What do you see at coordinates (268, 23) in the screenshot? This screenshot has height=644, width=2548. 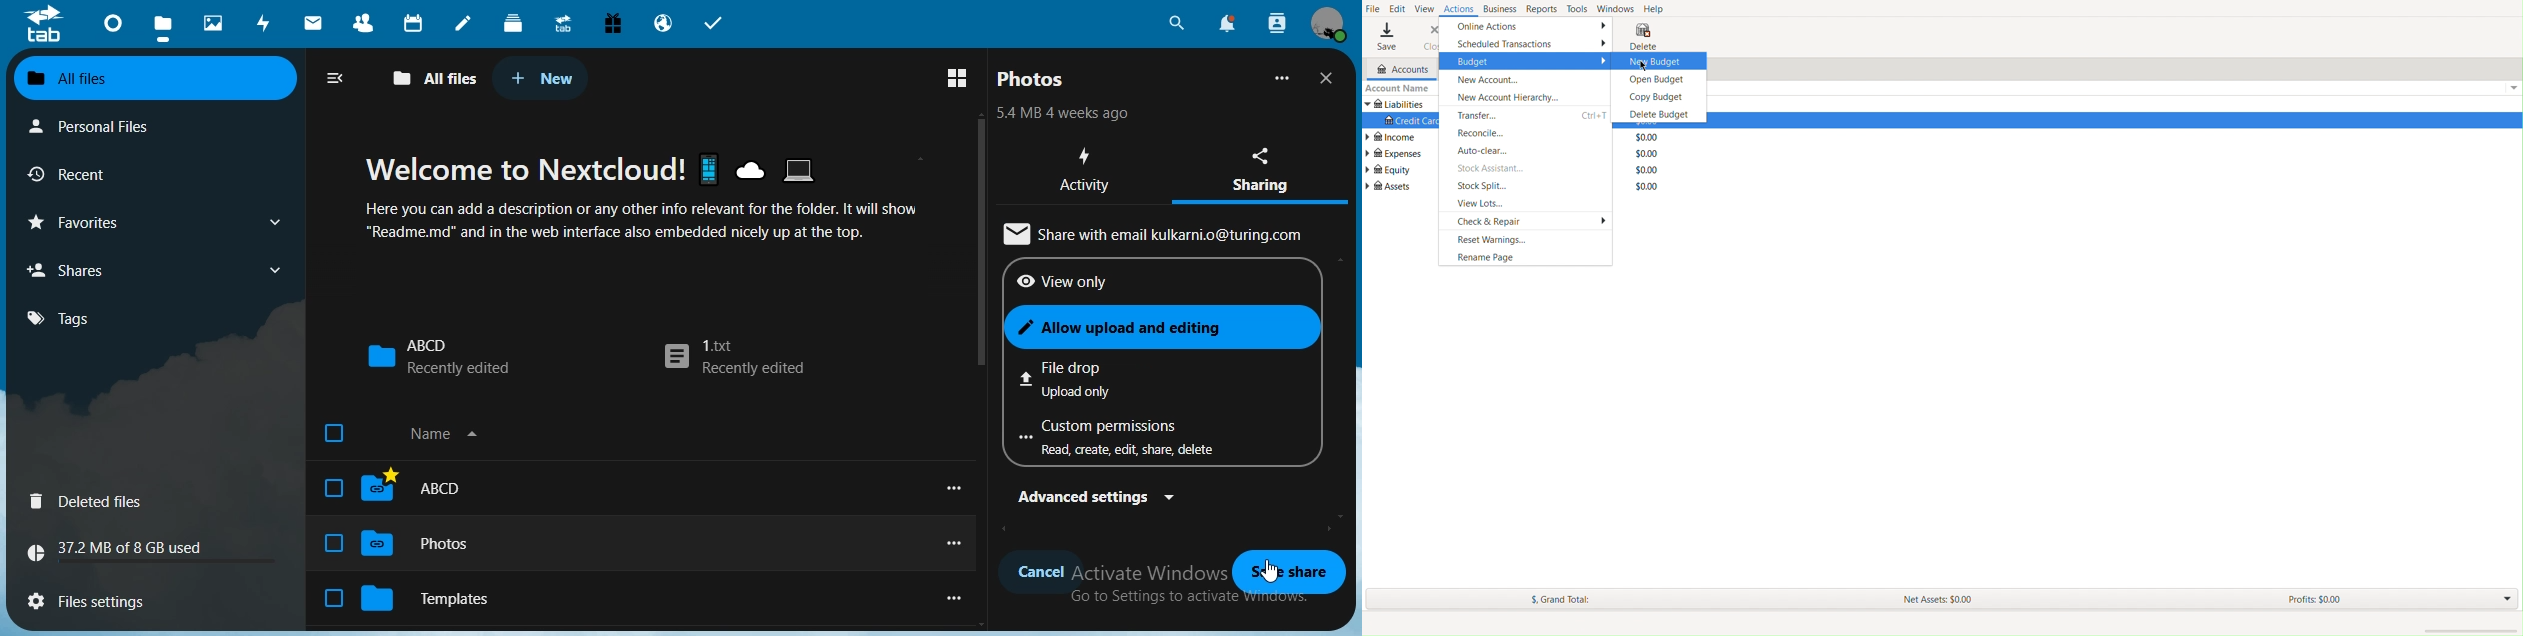 I see `activity` at bounding box center [268, 23].